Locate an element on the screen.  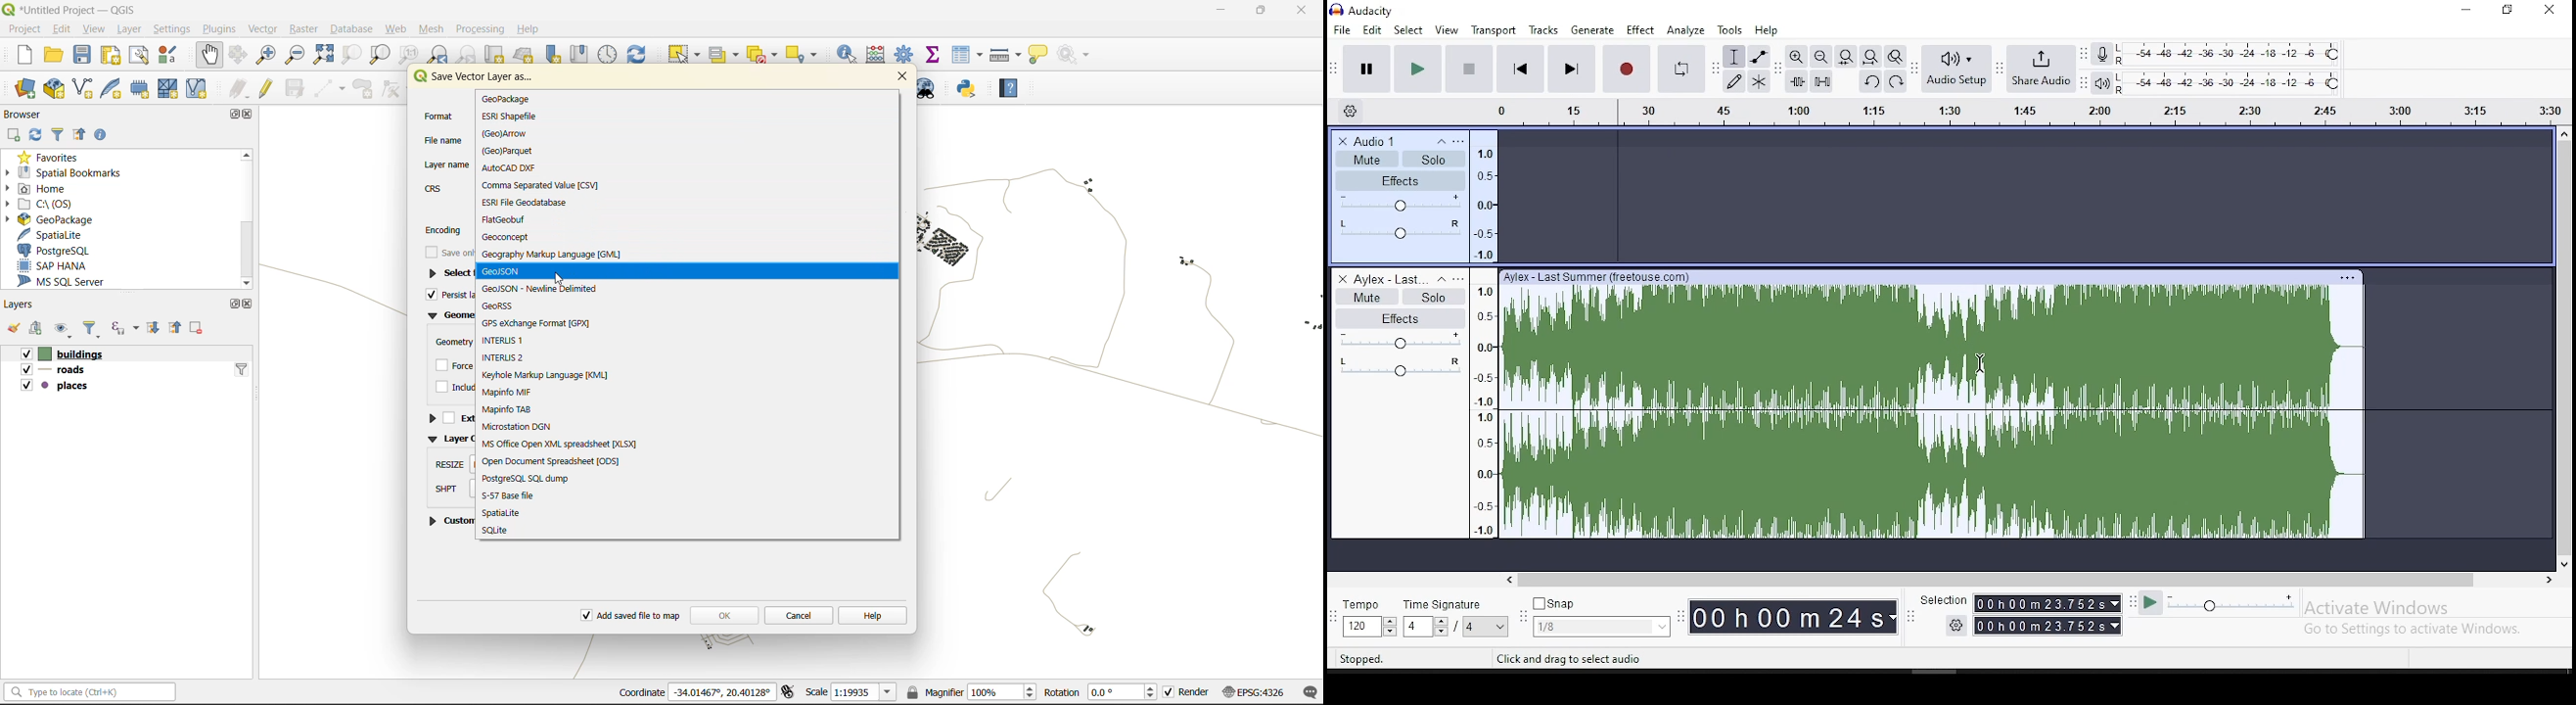
fit selection to width is located at coordinates (1846, 57).